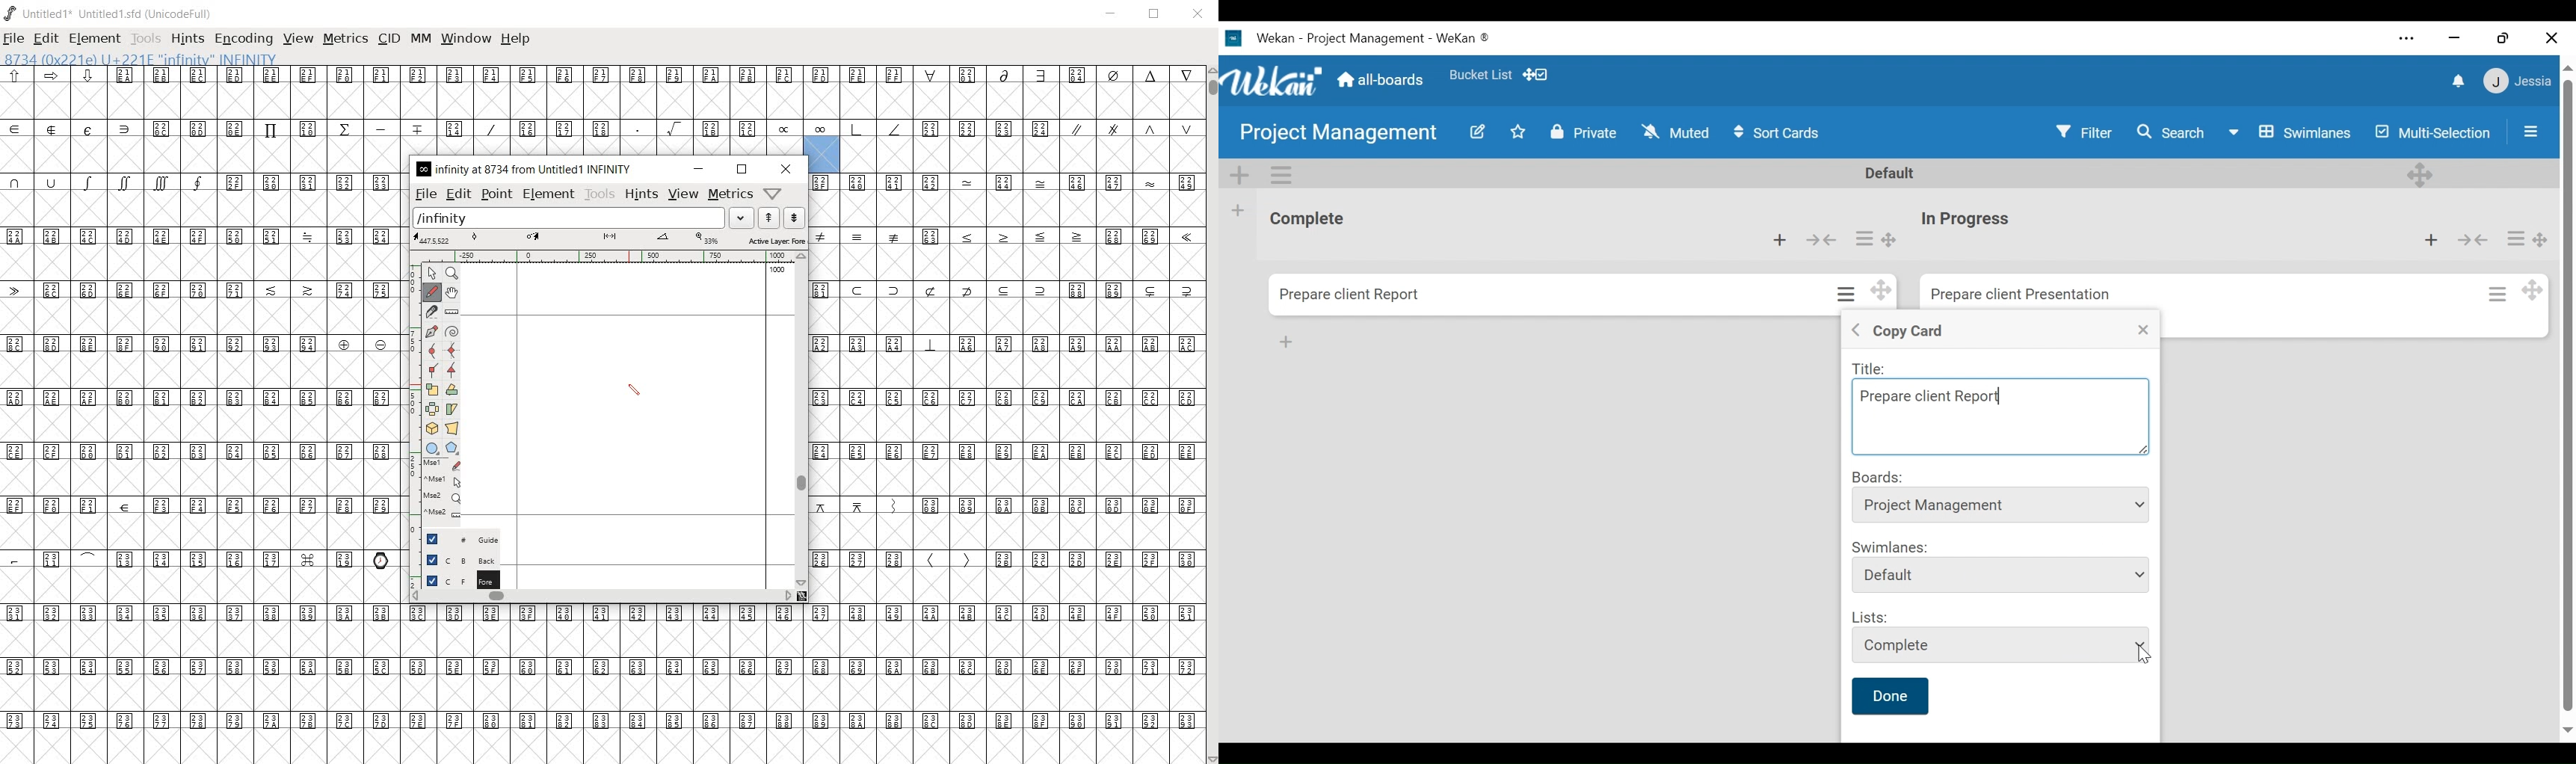 This screenshot has height=784, width=2576. Describe the element at coordinates (383, 558) in the screenshot. I see `emojis` at that location.